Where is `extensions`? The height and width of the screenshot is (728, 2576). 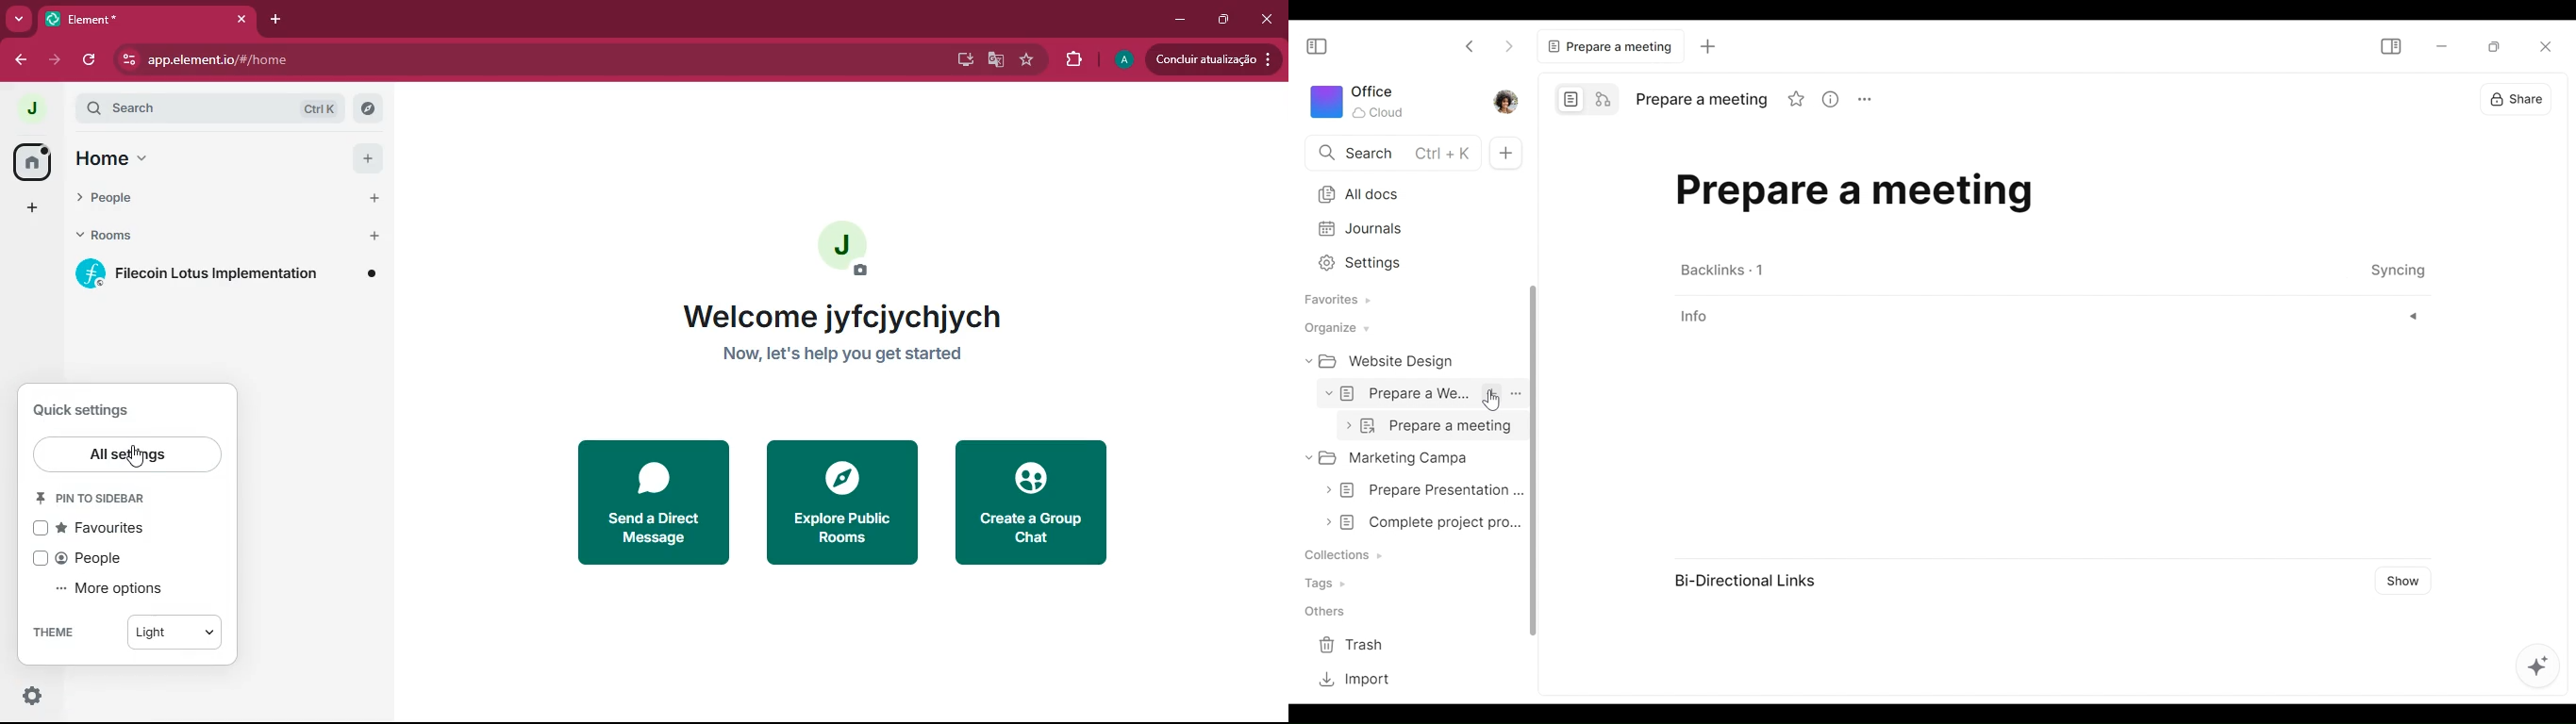 extensions is located at coordinates (1073, 60).